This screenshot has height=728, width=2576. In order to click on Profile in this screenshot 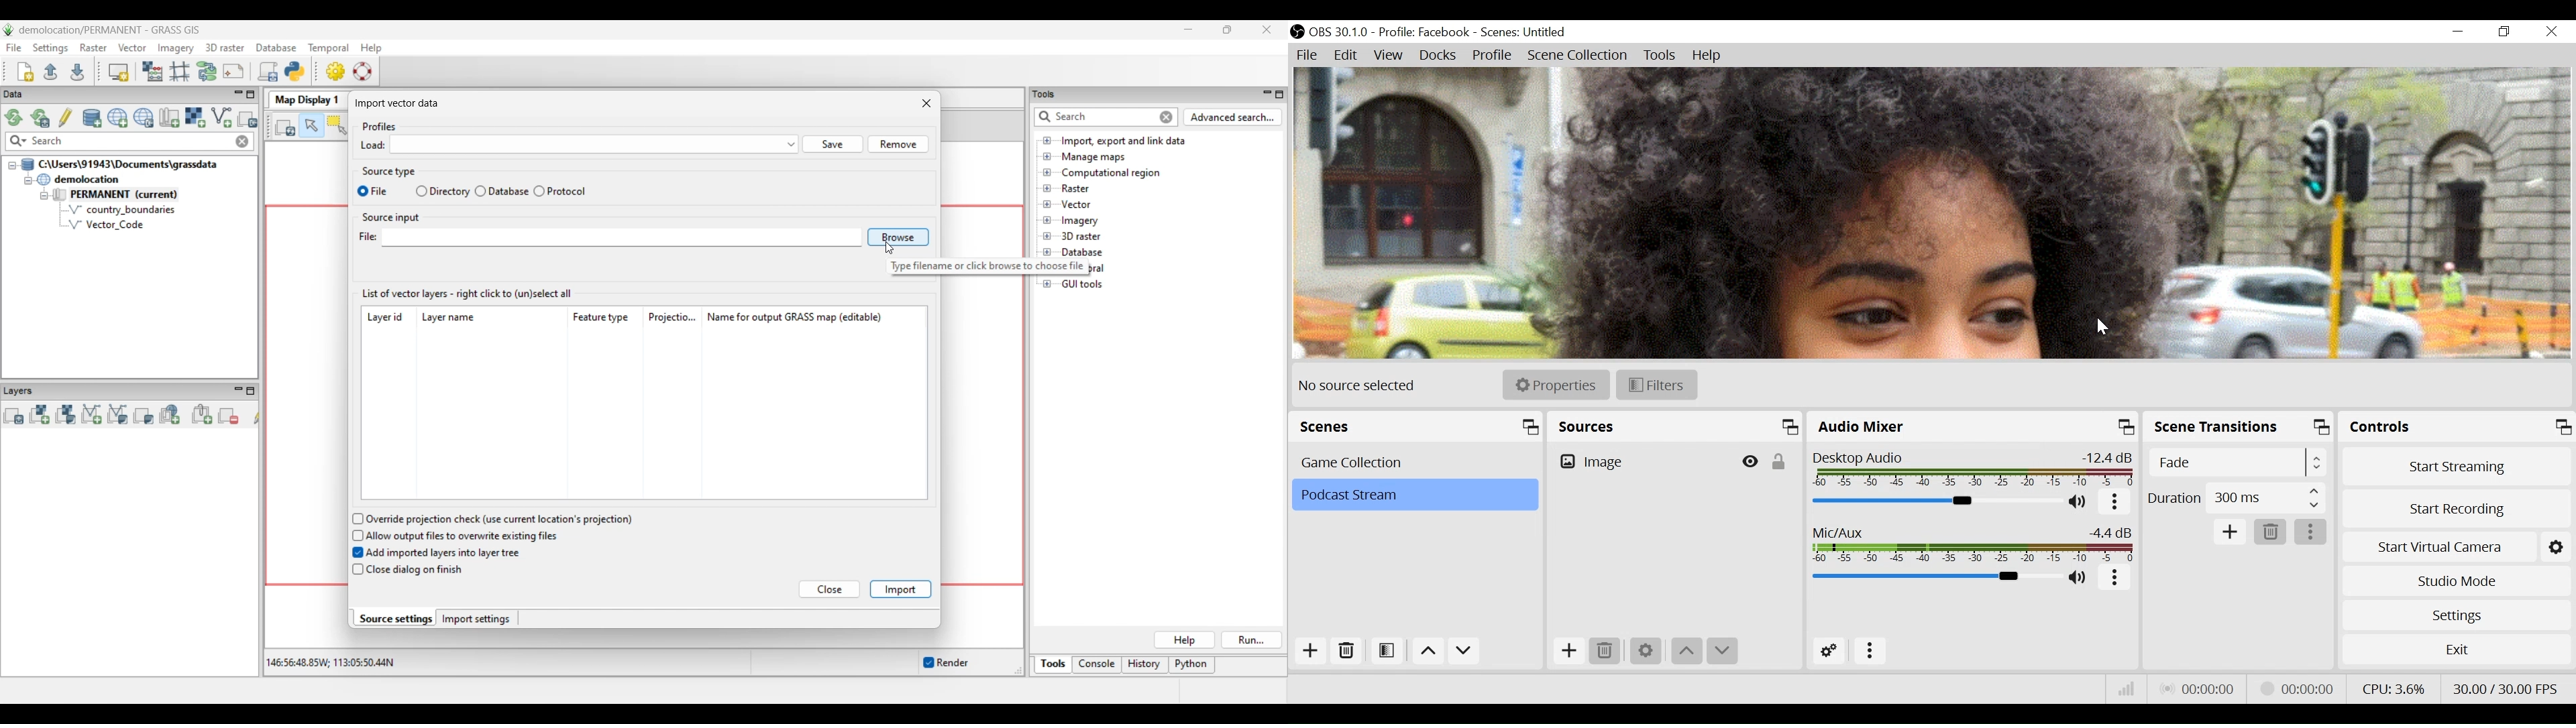, I will do `click(1494, 56)`.